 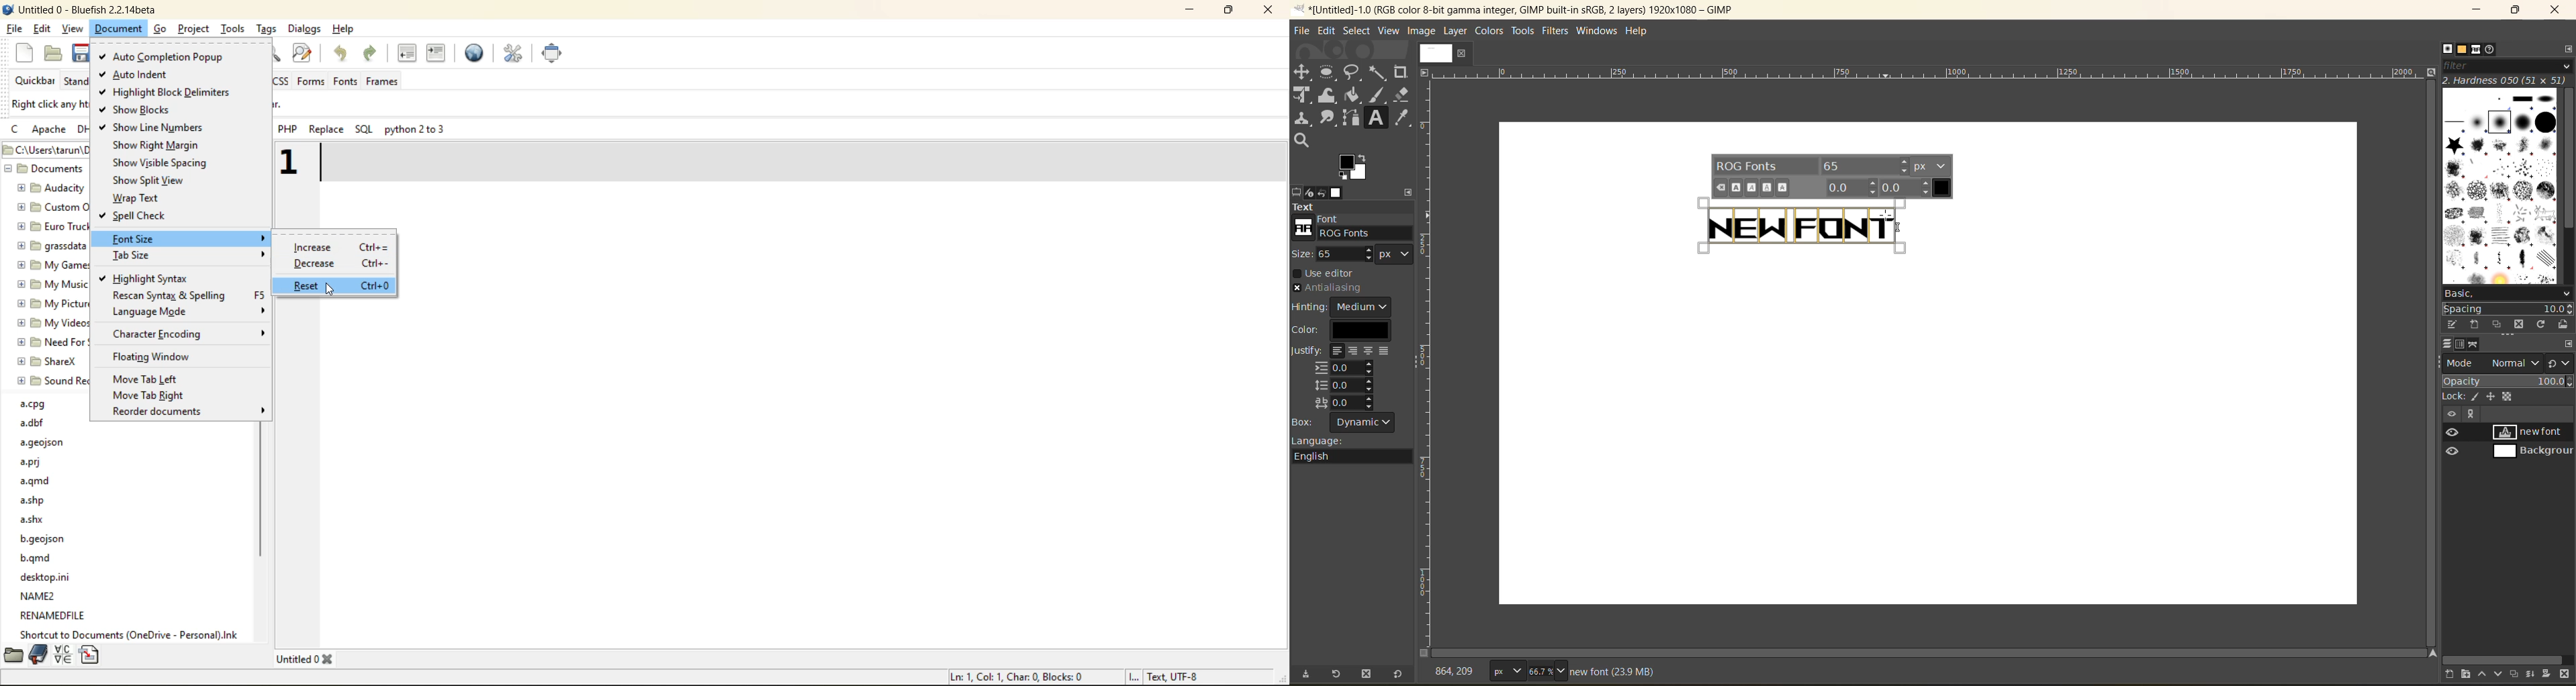 What do you see at coordinates (1596, 32) in the screenshot?
I see `windows` at bounding box center [1596, 32].